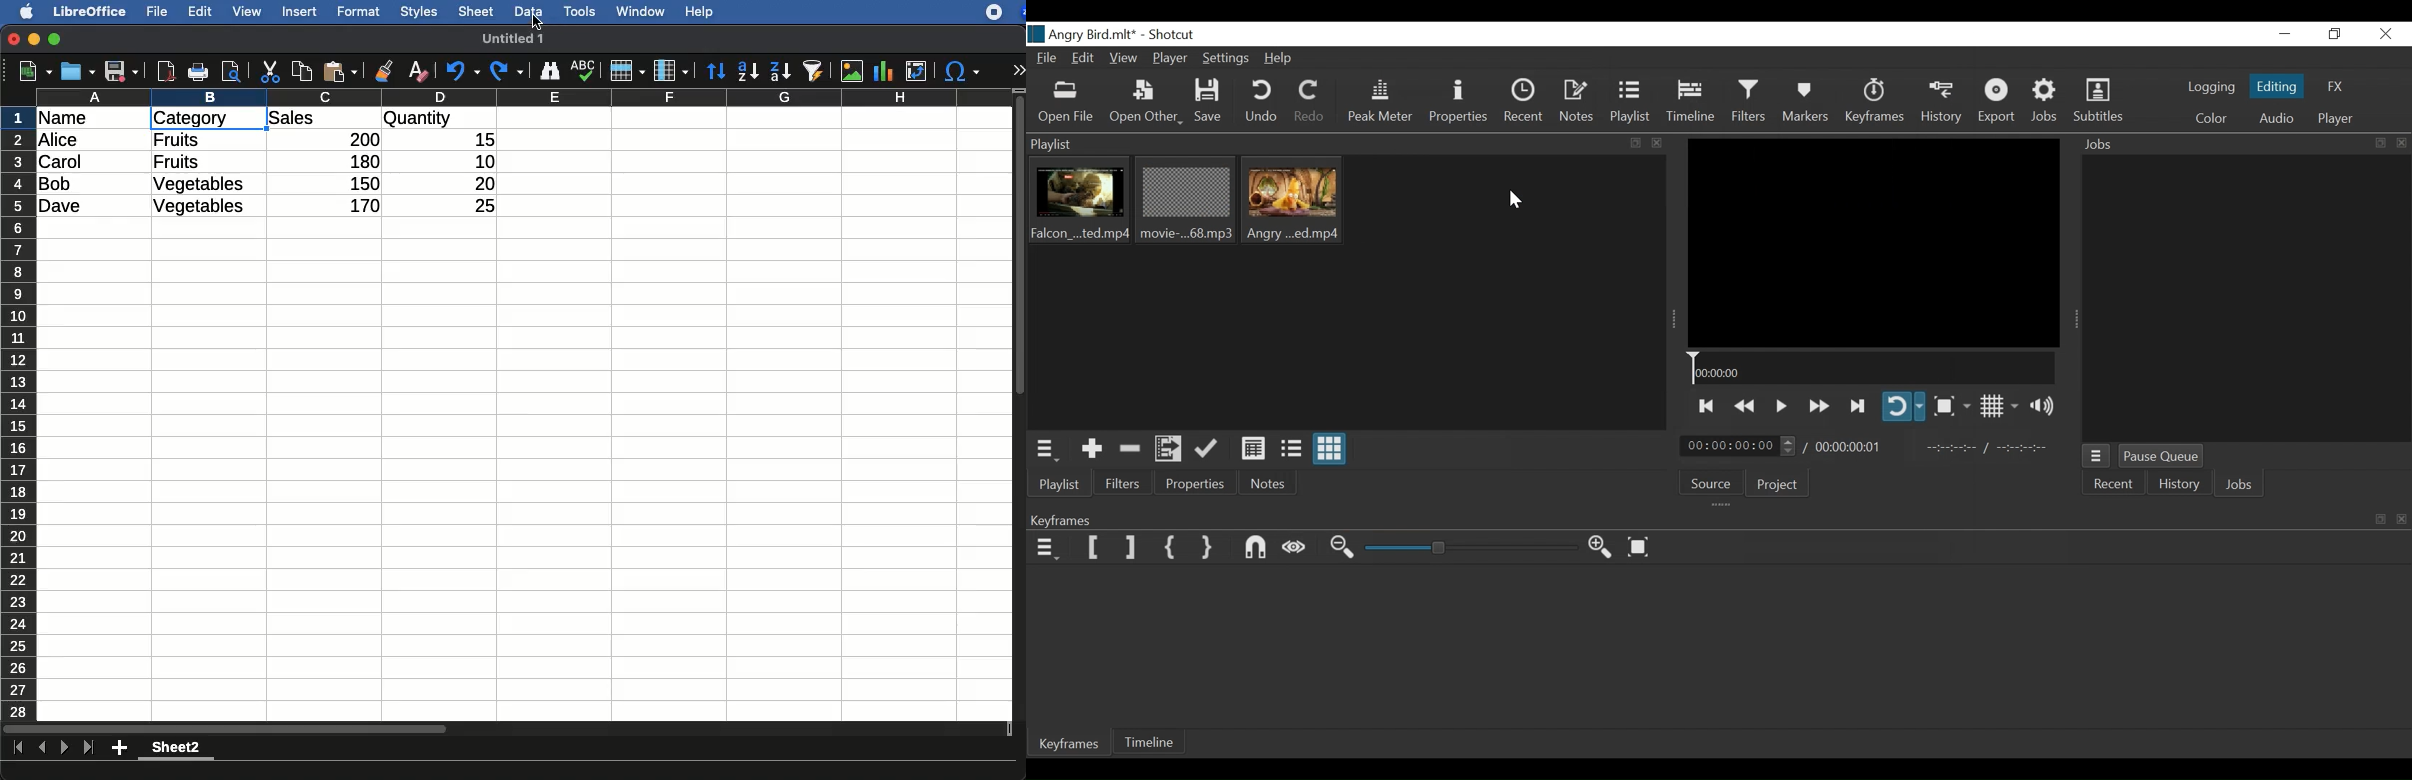 The width and height of the screenshot is (2436, 784). I want to click on print, so click(198, 72).